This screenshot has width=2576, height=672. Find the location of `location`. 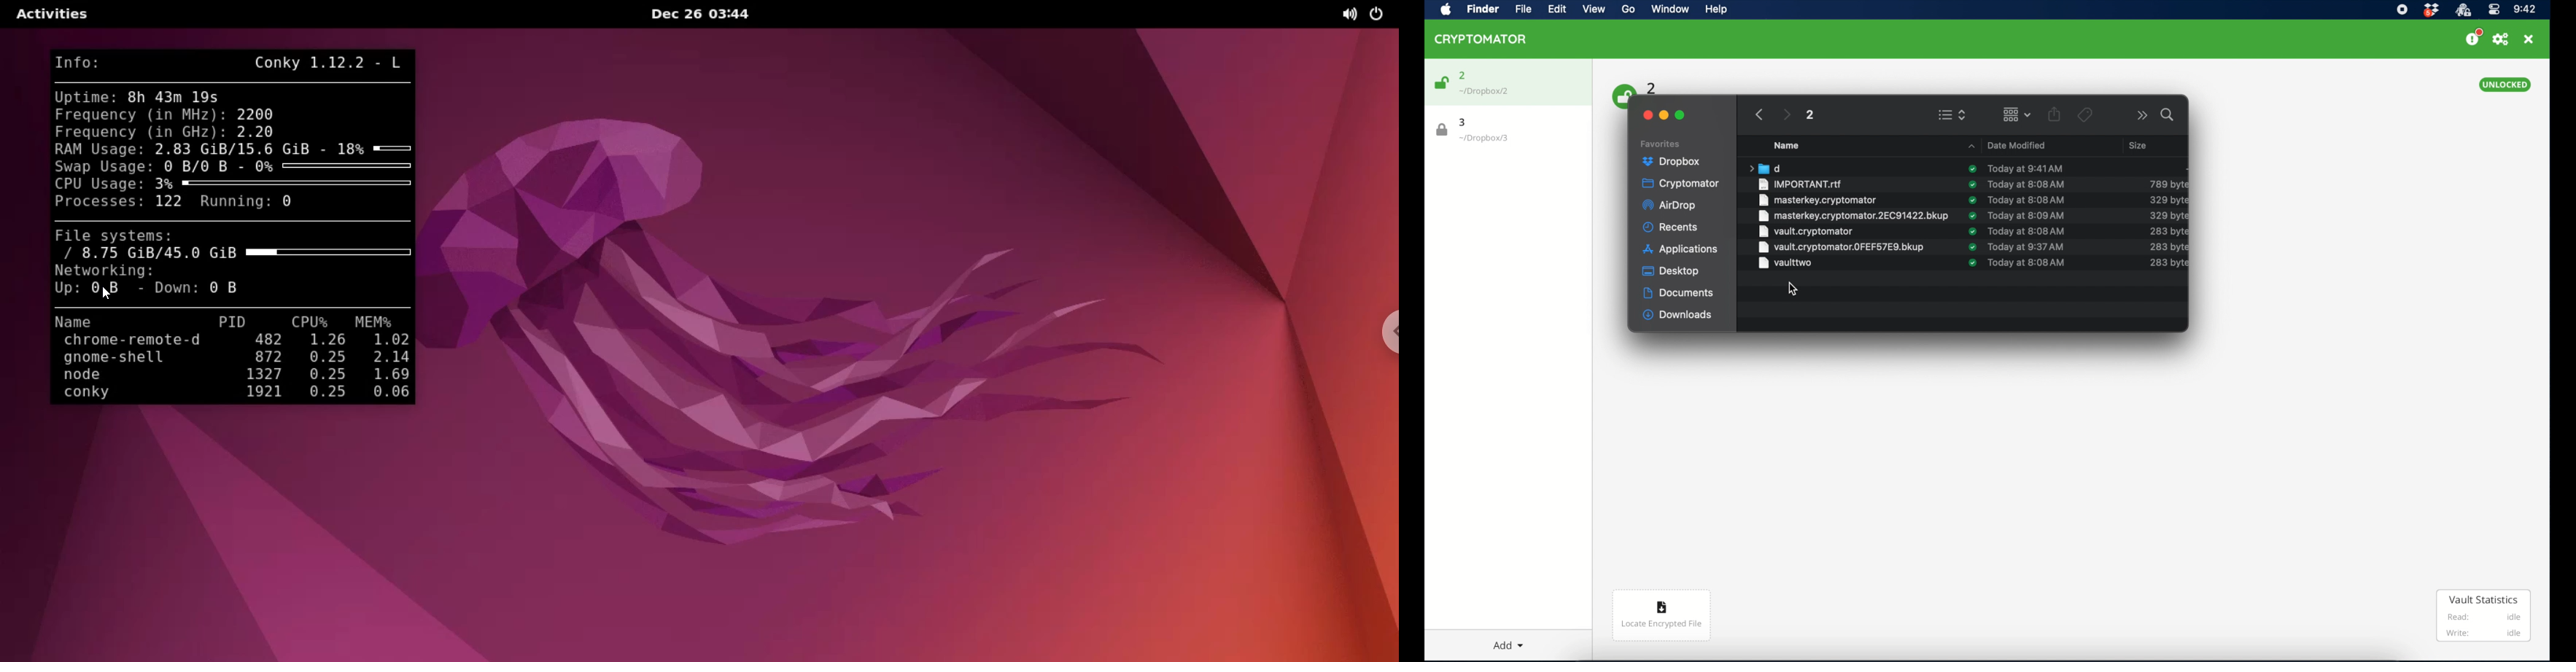

location is located at coordinates (1485, 91).